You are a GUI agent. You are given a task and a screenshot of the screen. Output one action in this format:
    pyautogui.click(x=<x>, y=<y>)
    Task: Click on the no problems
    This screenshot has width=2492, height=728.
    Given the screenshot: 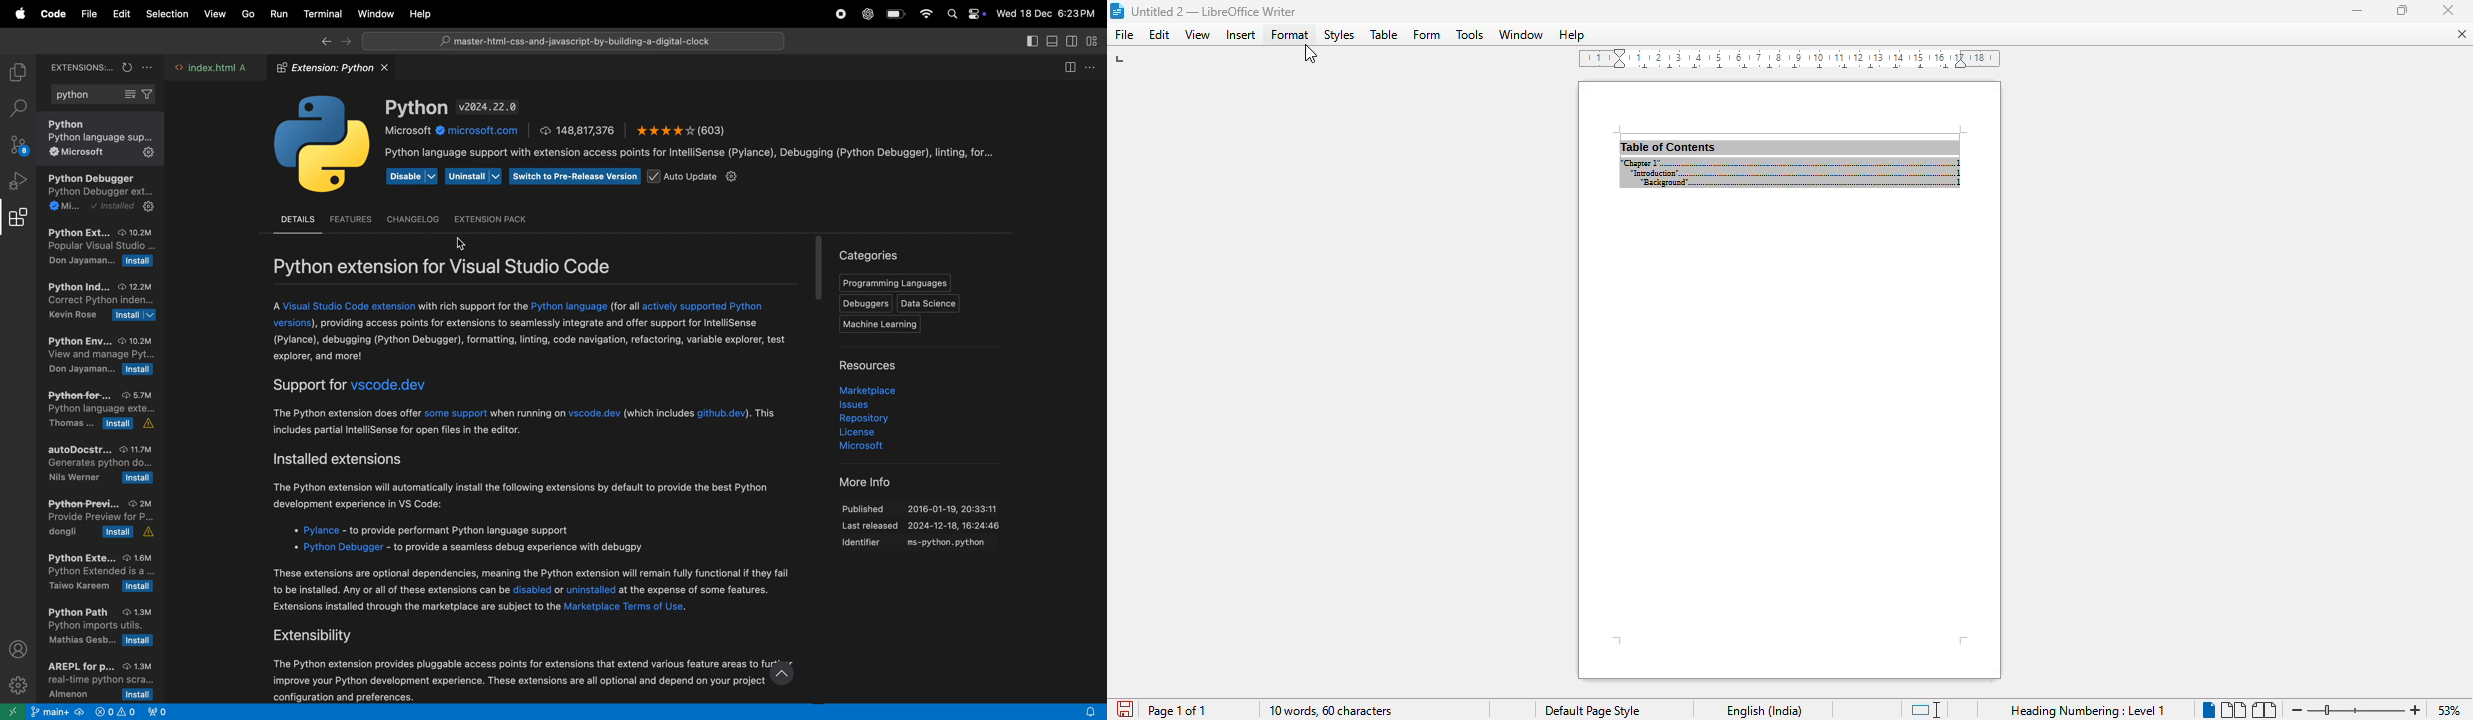 What is the action you would take?
    pyautogui.click(x=114, y=713)
    